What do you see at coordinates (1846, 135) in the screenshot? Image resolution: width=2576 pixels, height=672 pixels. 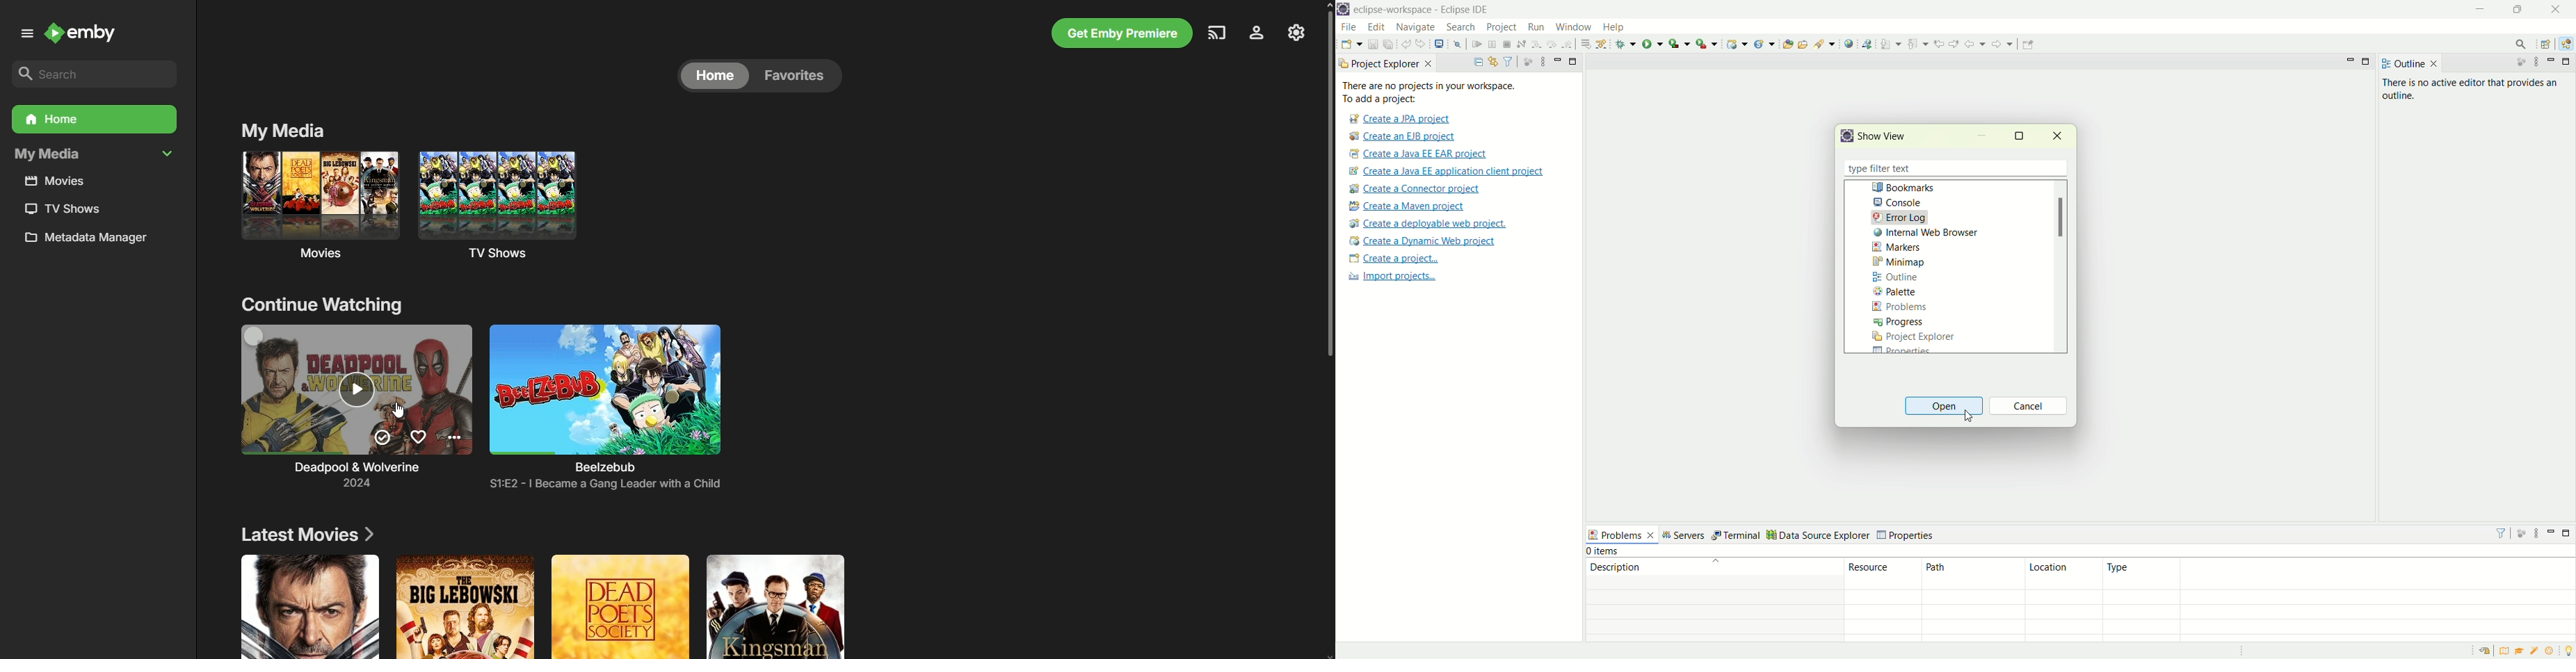 I see `logo` at bounding box center [1846, 135].